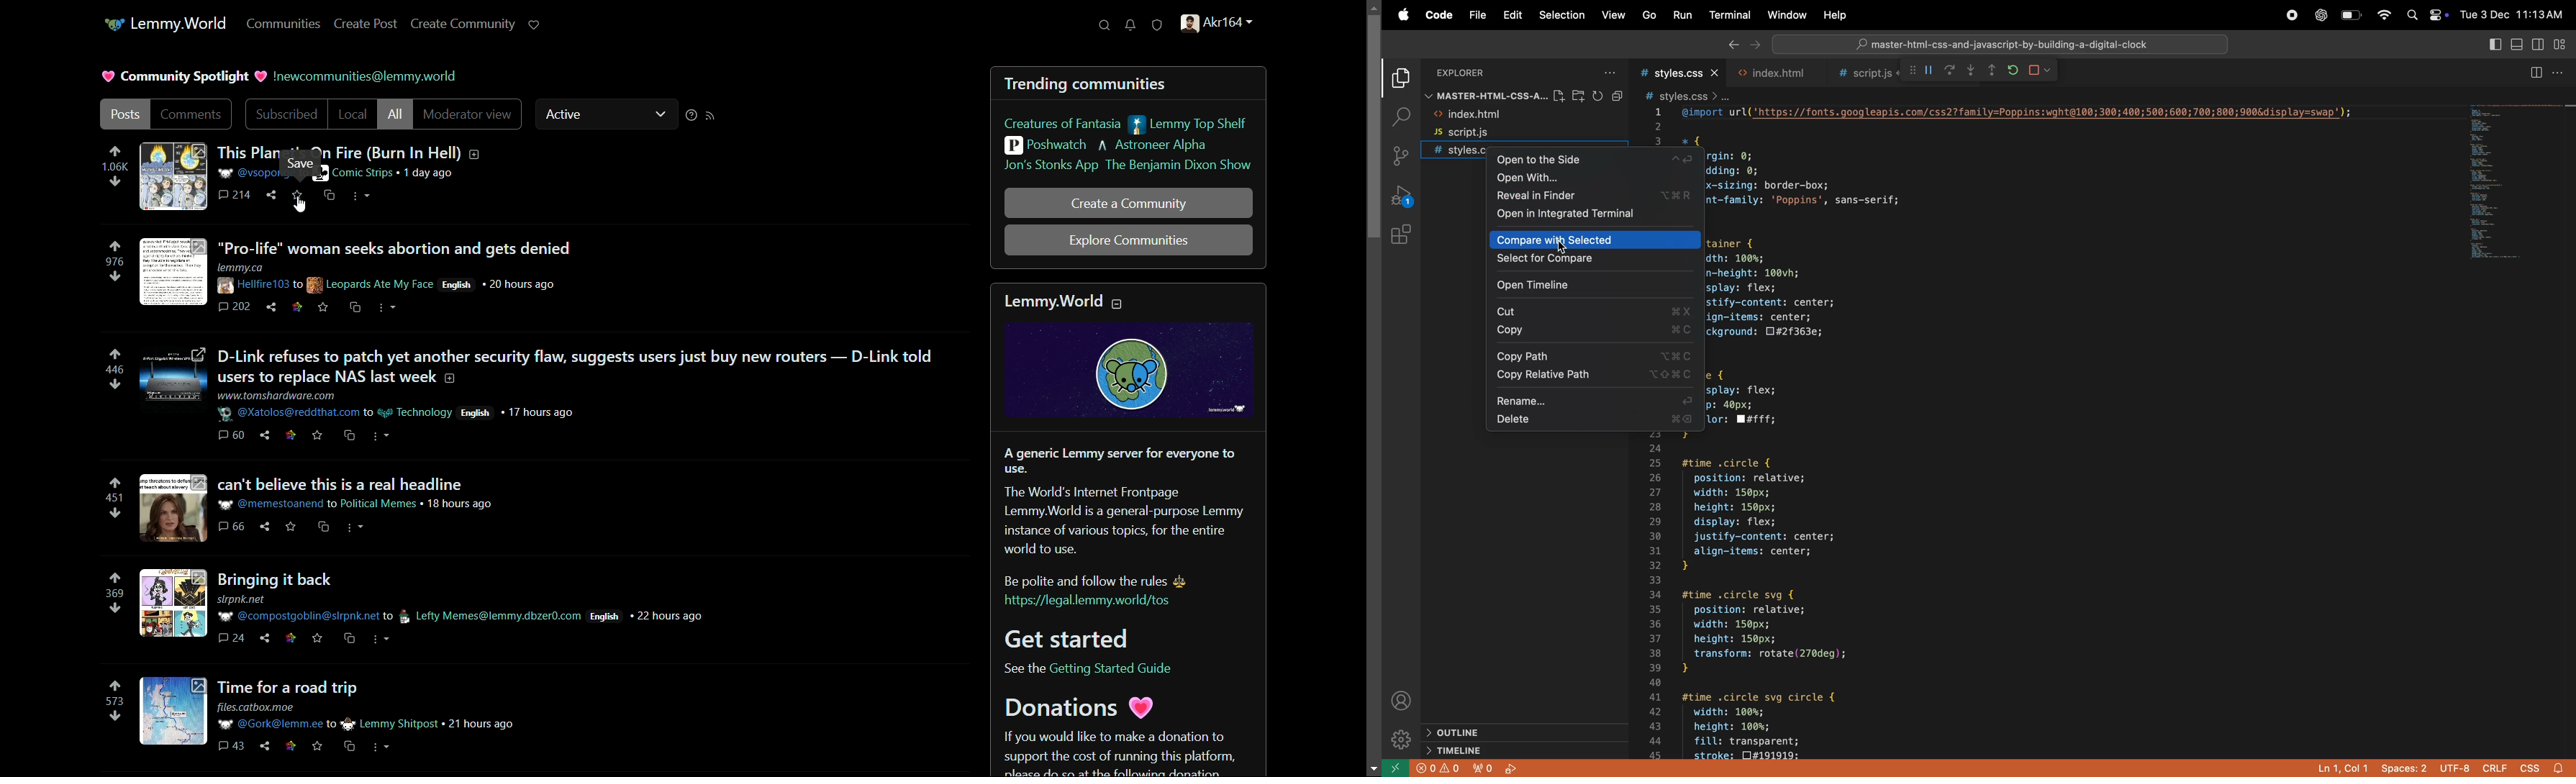 This screenshot has width=2576, height=784. Describe the element at coordinates (1729, 46) in the screenshot. I see `back ward` at that location.